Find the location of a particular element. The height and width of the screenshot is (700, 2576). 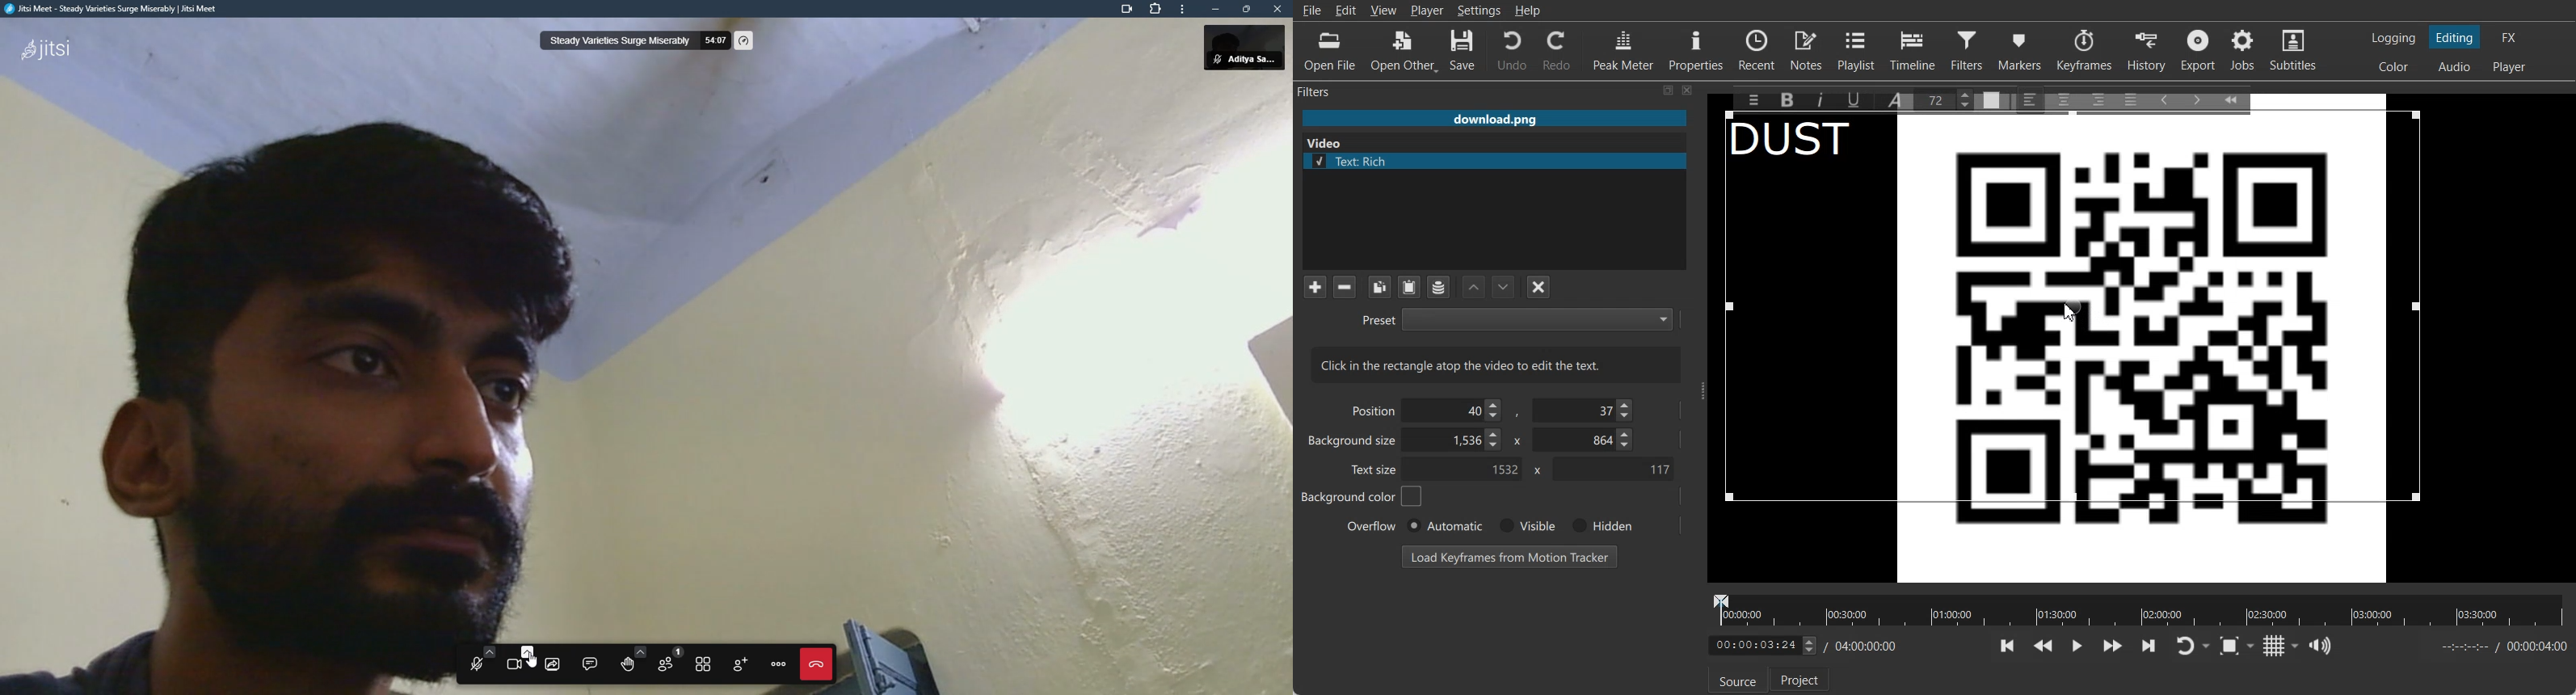

Export is located at coordinates (2200, 50).